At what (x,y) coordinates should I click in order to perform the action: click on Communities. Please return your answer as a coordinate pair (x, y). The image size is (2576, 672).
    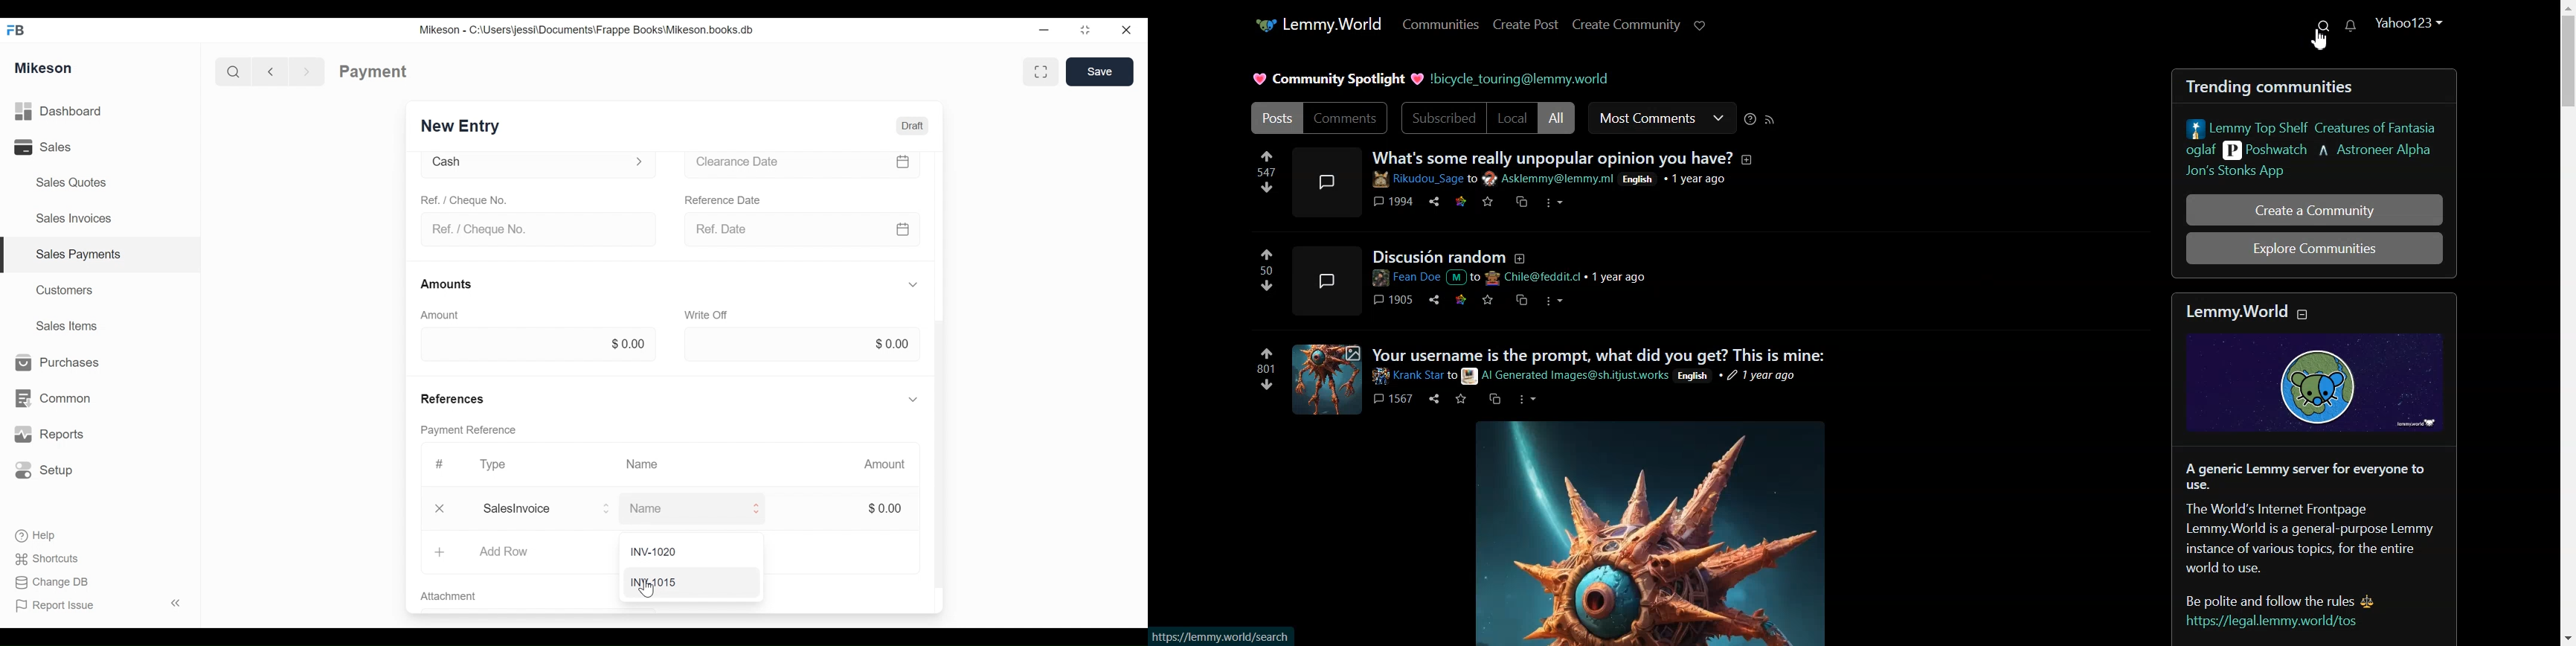
    Looking at the image, I should click on (1440, 24).